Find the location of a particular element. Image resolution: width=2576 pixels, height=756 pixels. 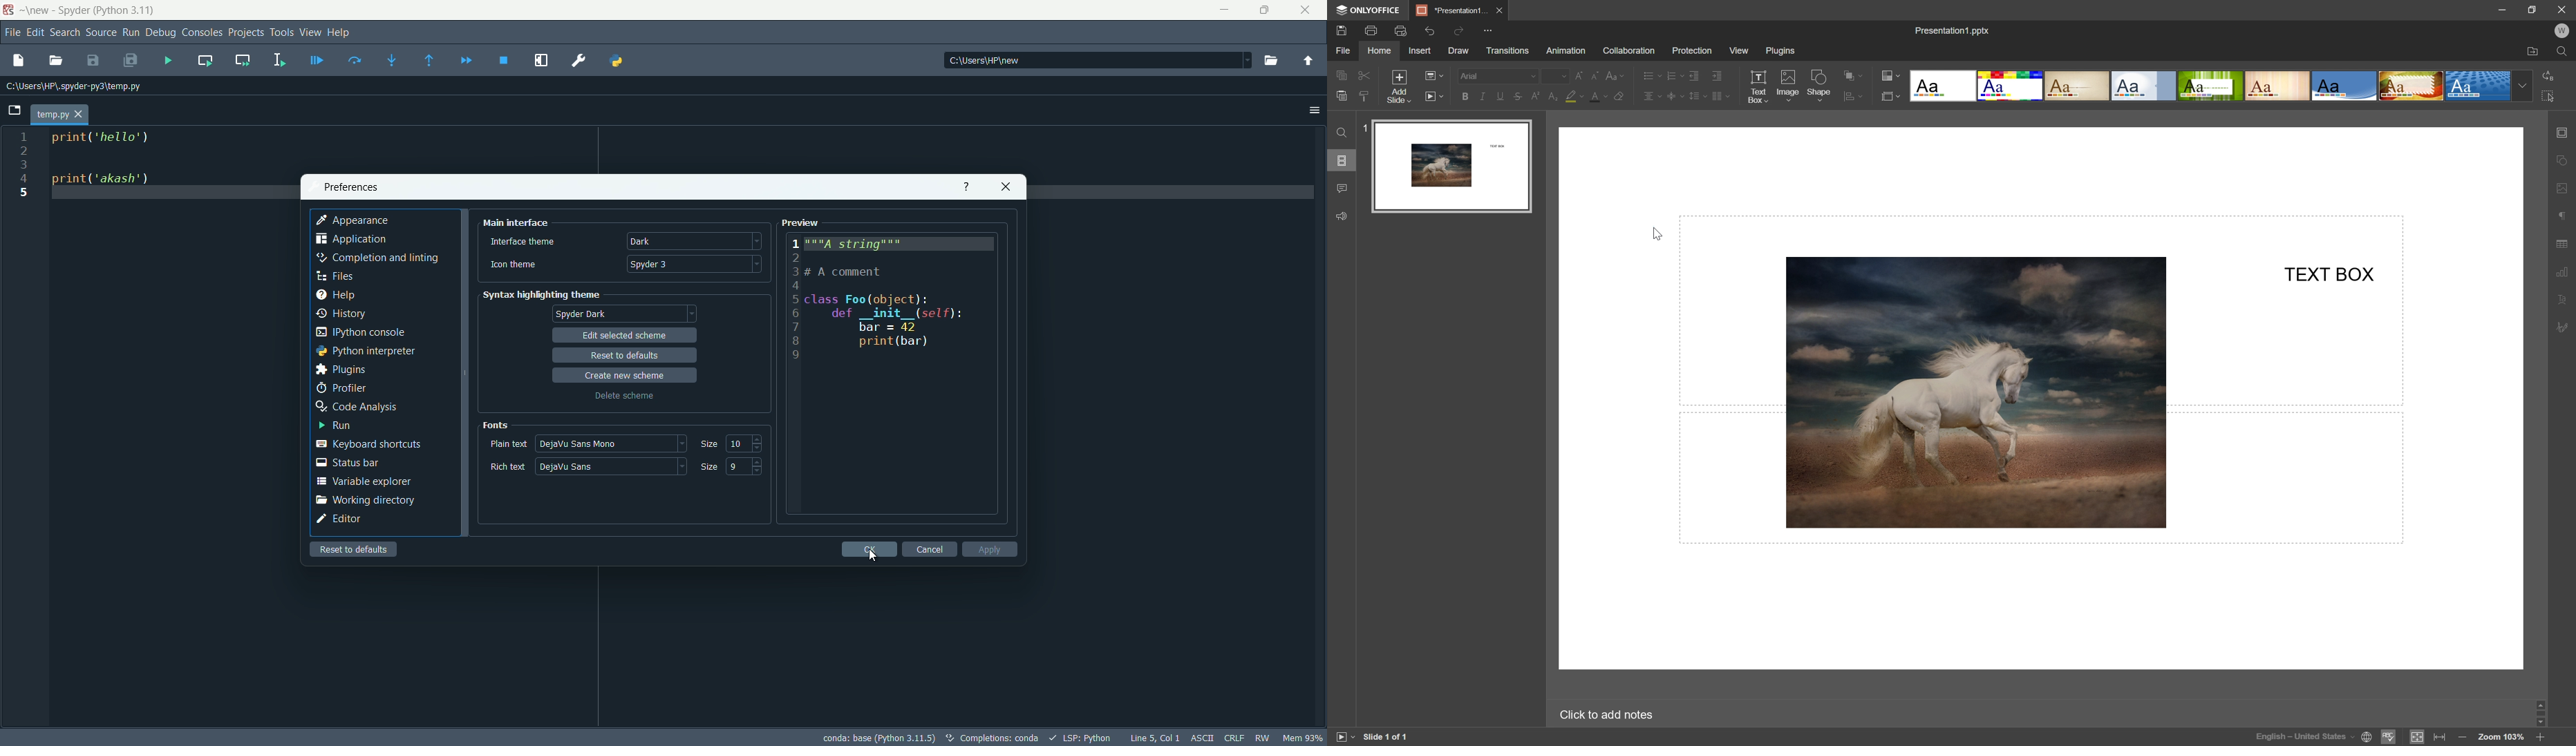

bold is located at coordinates (1466, 98).